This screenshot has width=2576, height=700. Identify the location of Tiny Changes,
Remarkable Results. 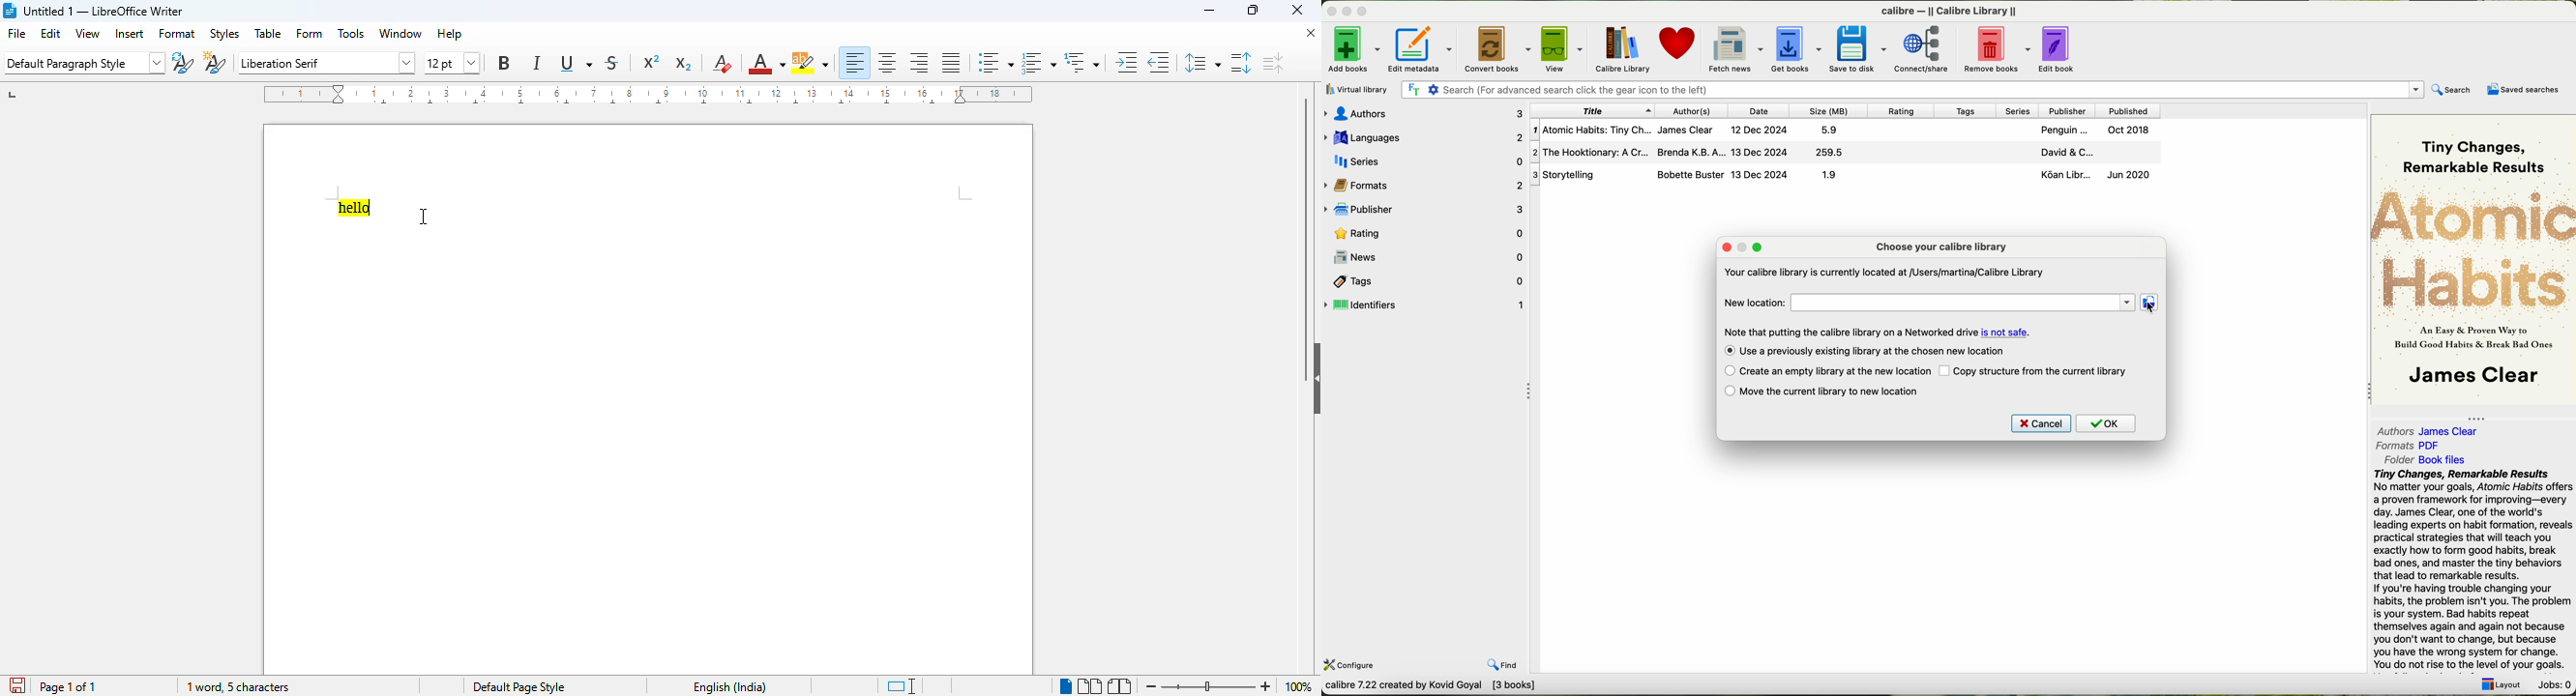
(2470, 148).